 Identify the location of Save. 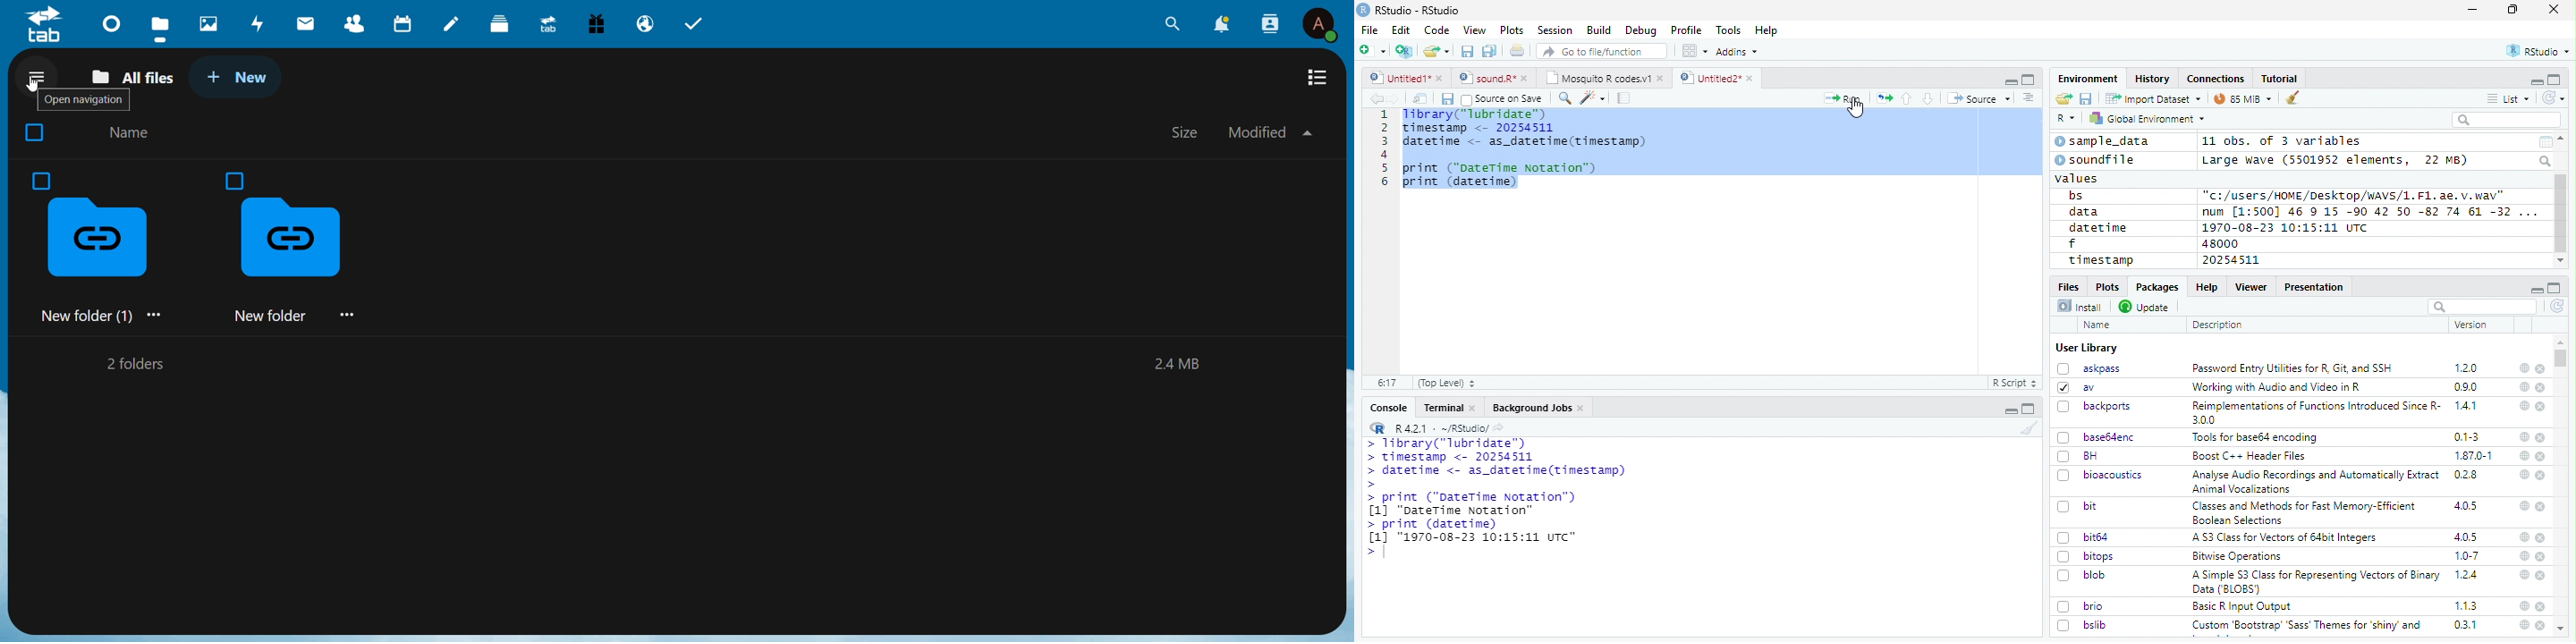
(1446, 99).